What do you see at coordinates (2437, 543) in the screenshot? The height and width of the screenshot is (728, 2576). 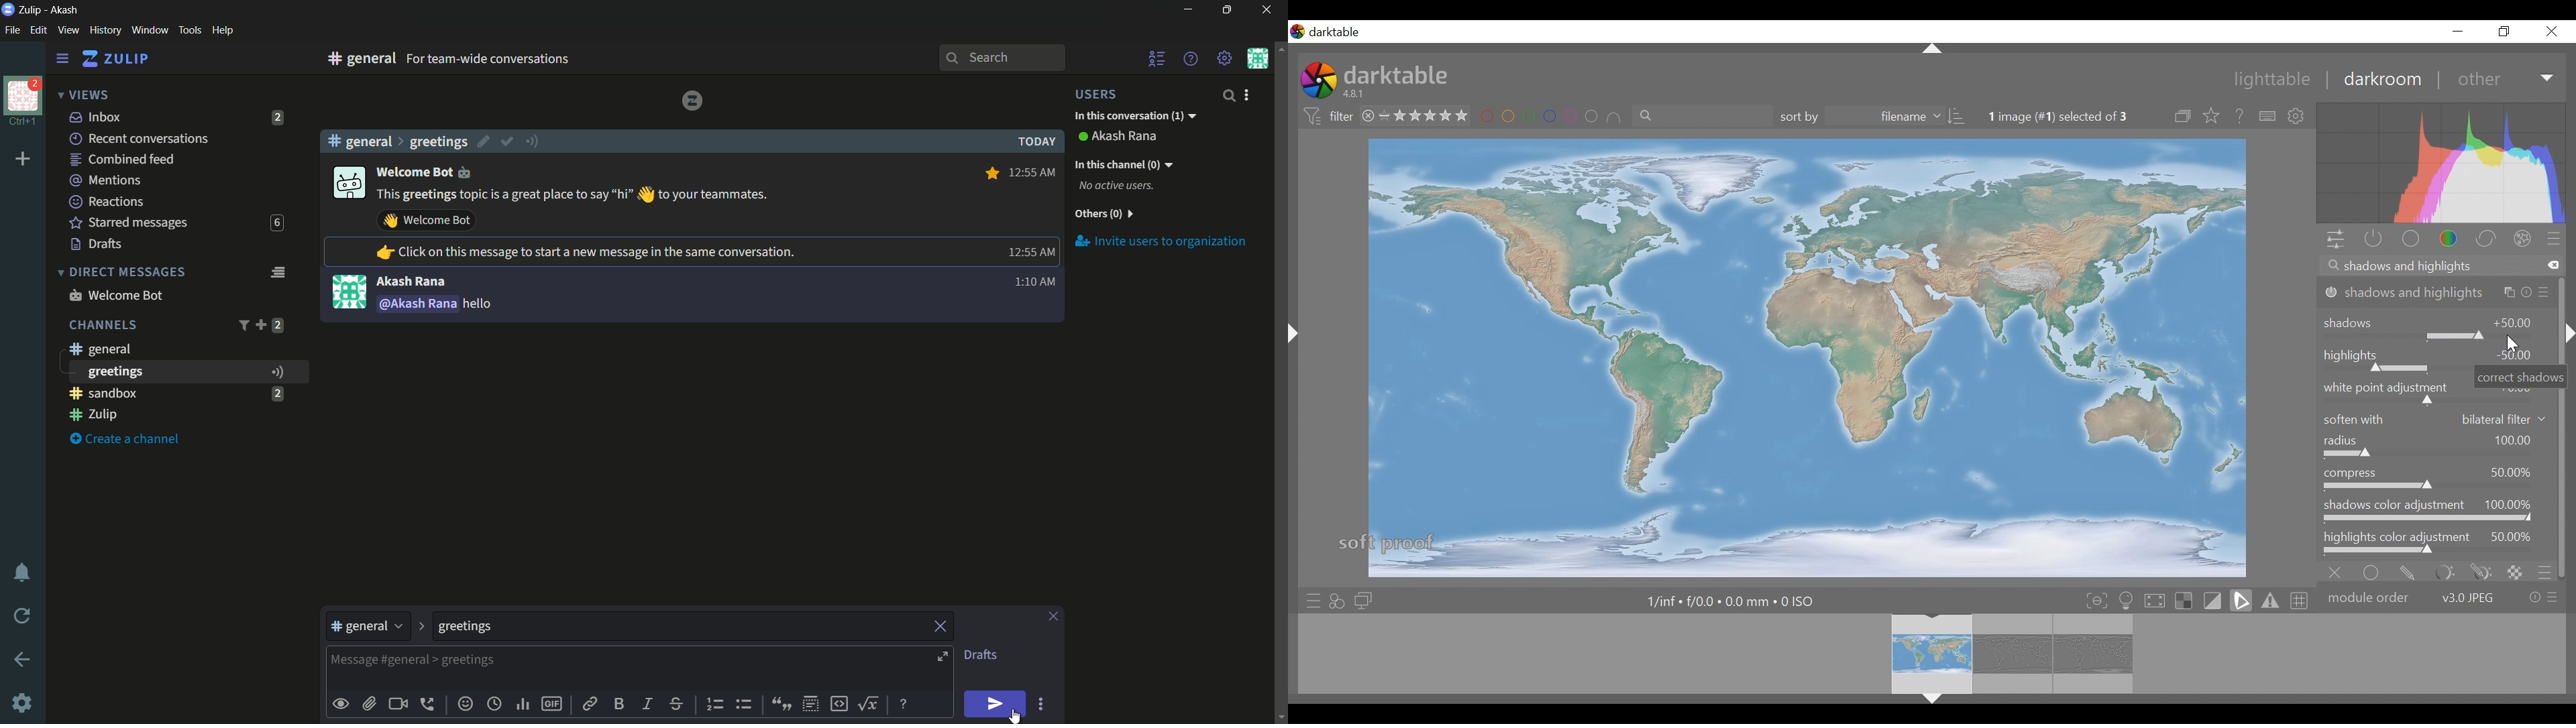 I see `highlight color adjustments` at bounding box center [2437, 543].